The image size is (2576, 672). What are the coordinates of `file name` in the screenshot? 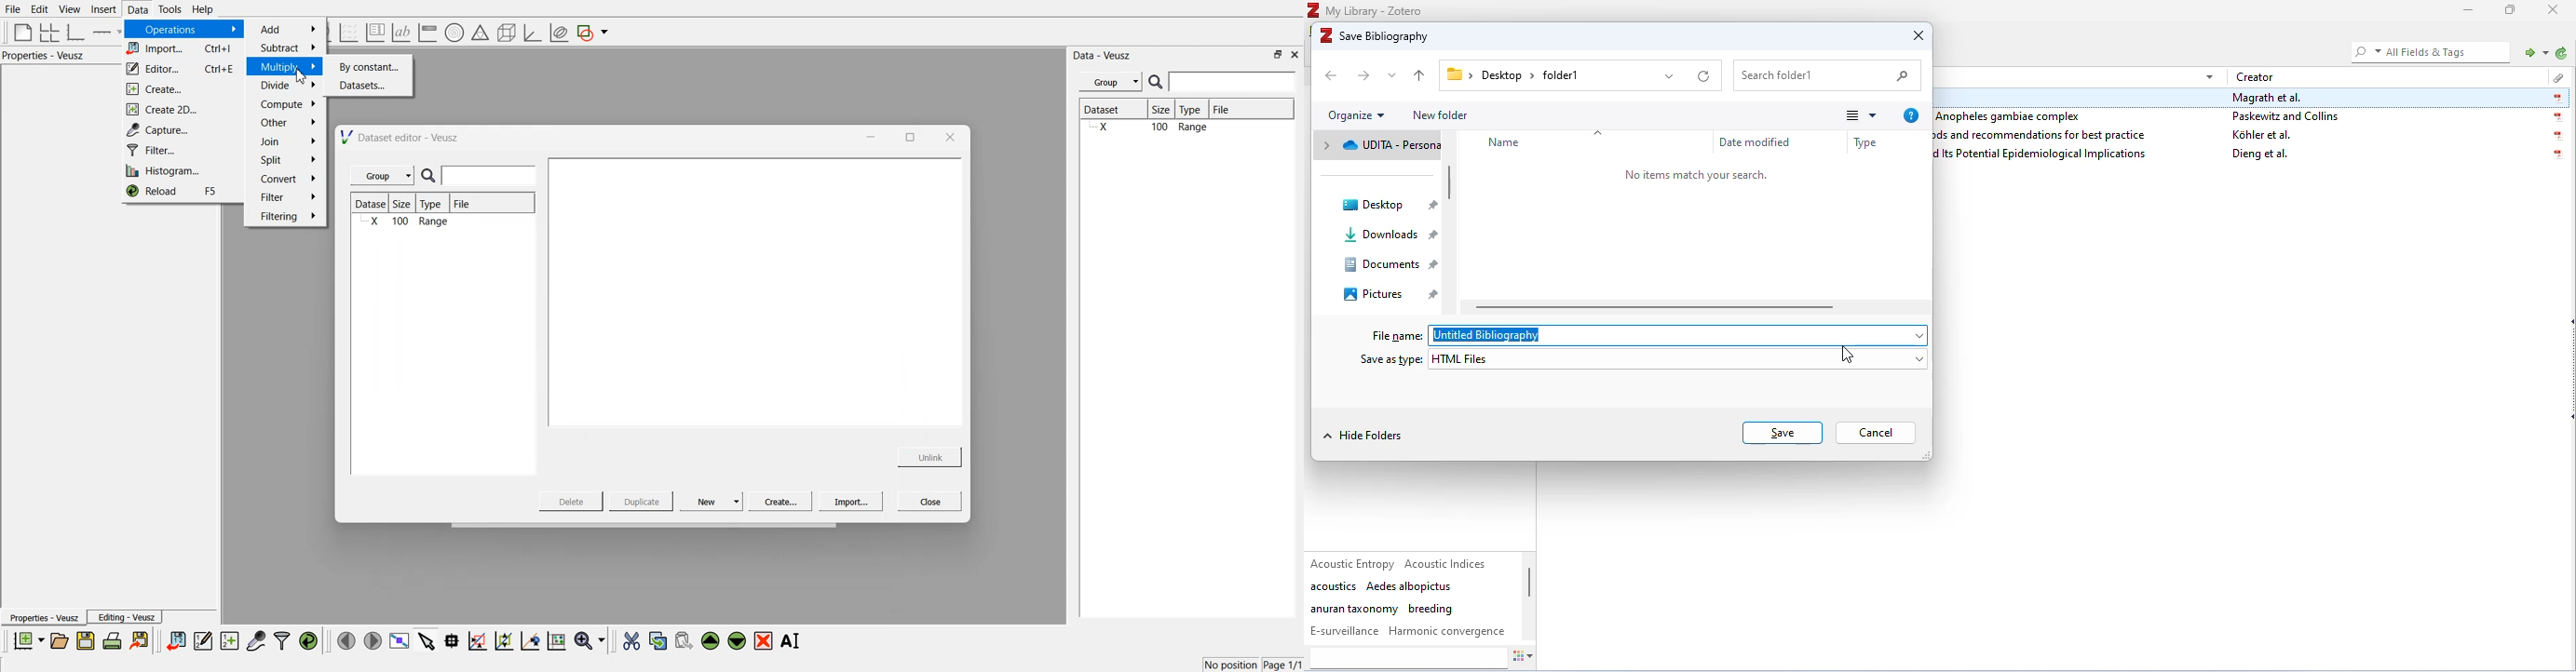 It's located at (1397, 335).